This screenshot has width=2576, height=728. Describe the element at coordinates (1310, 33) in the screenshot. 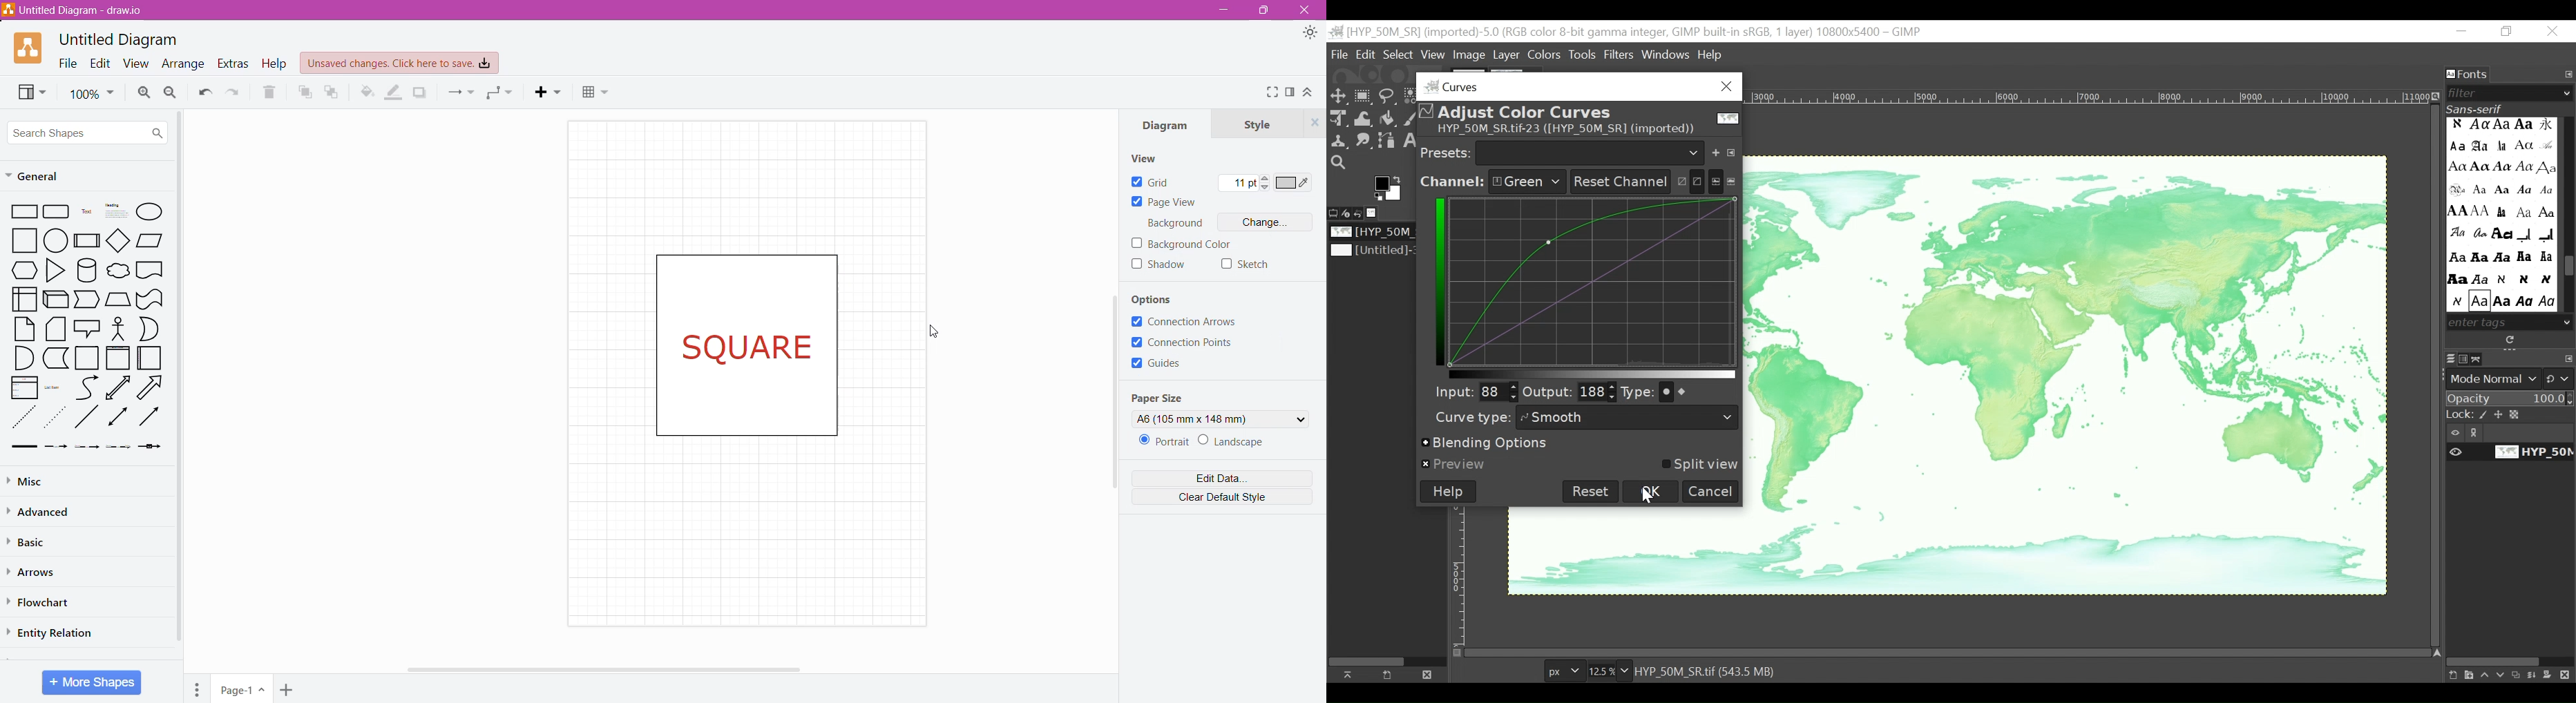

I see `Appearance` at that location.